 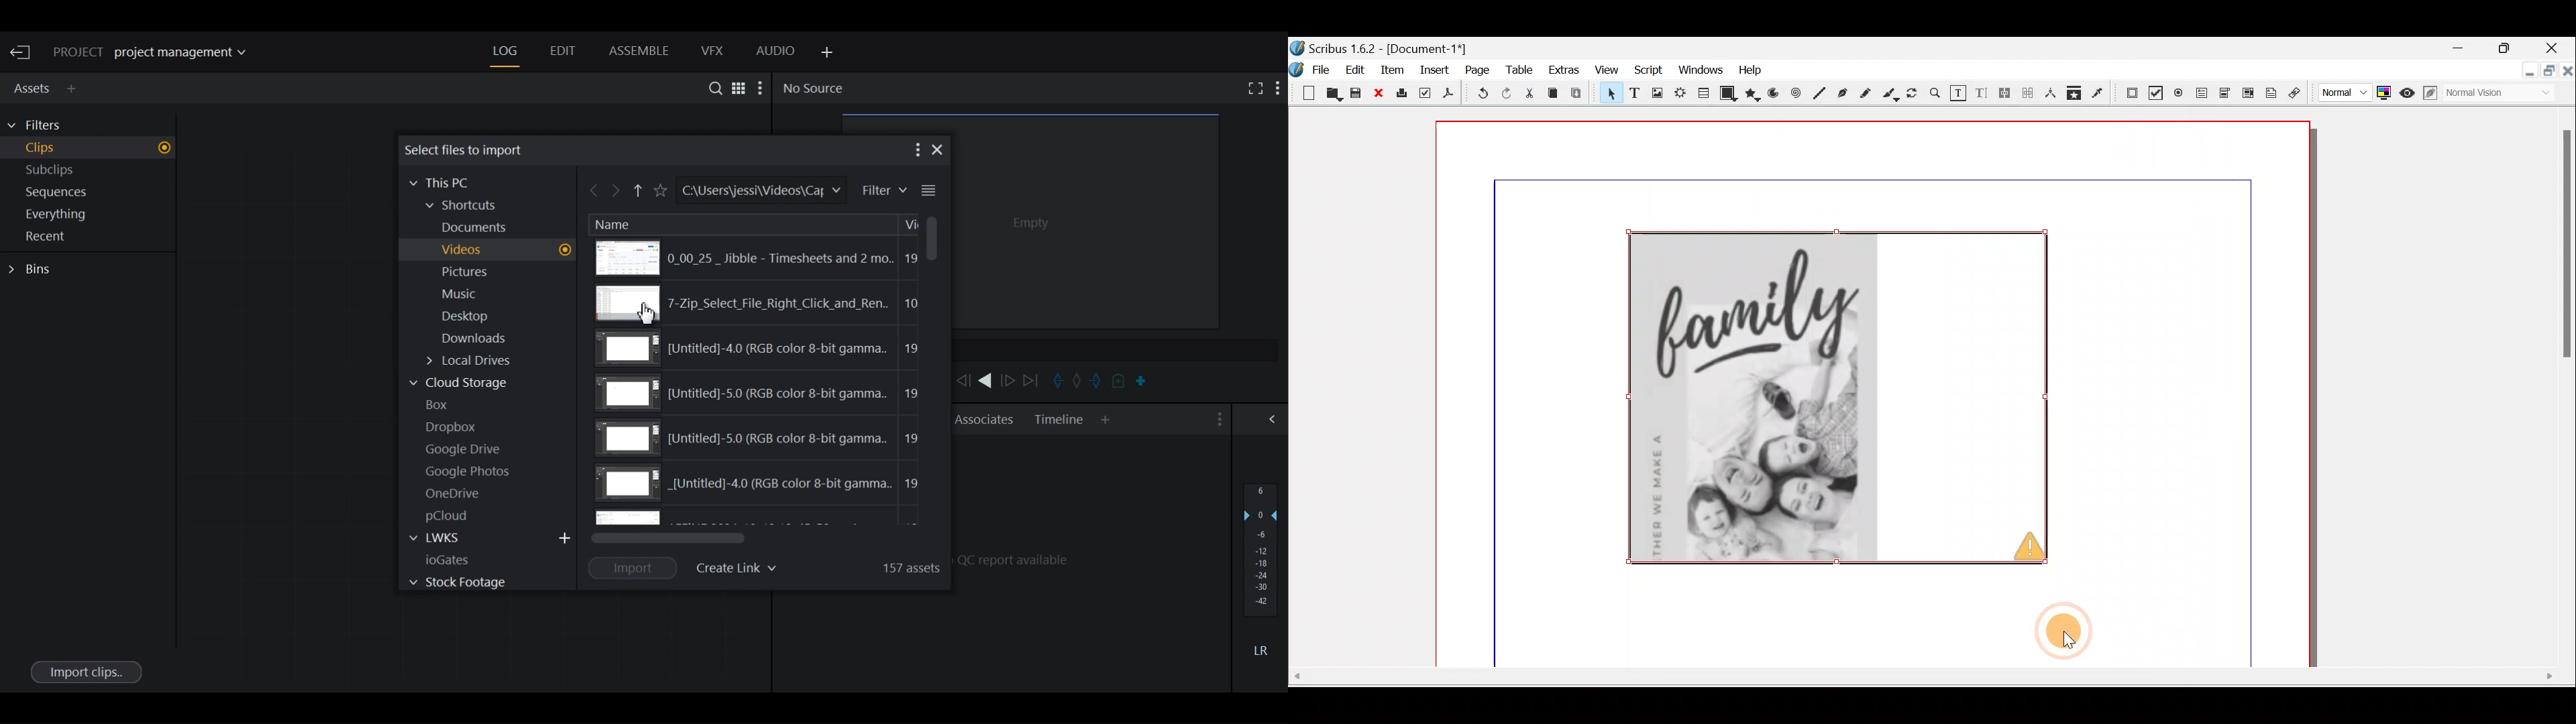 What do you see at coordinates (1839, 94) in the screenshot?
I see `Bezier curve` at bounding box center [1839, 94].